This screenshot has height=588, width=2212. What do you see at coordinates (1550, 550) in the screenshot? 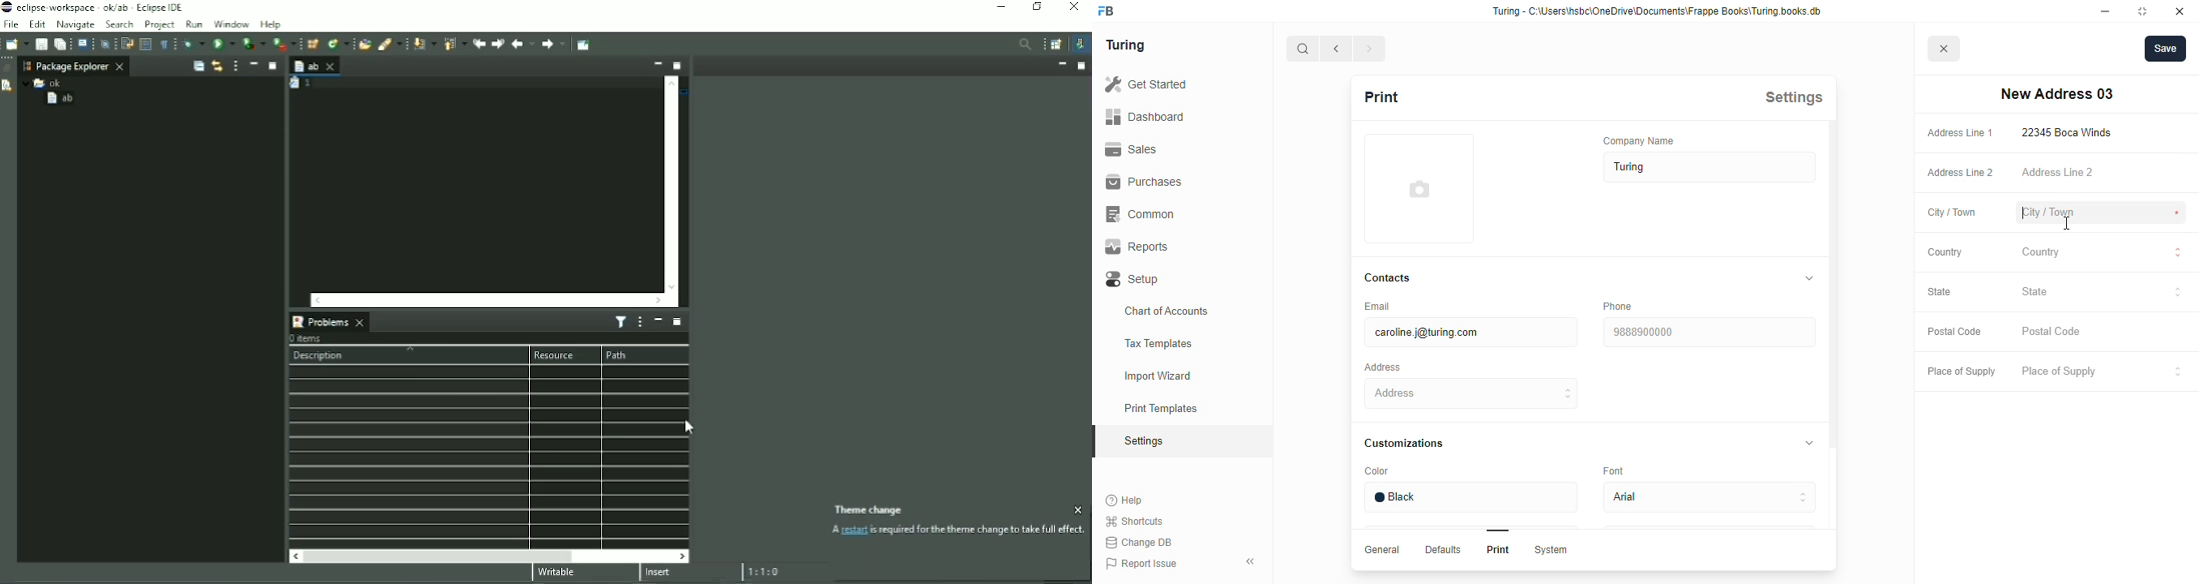
I see `System` at bounding box center [1550, 550].